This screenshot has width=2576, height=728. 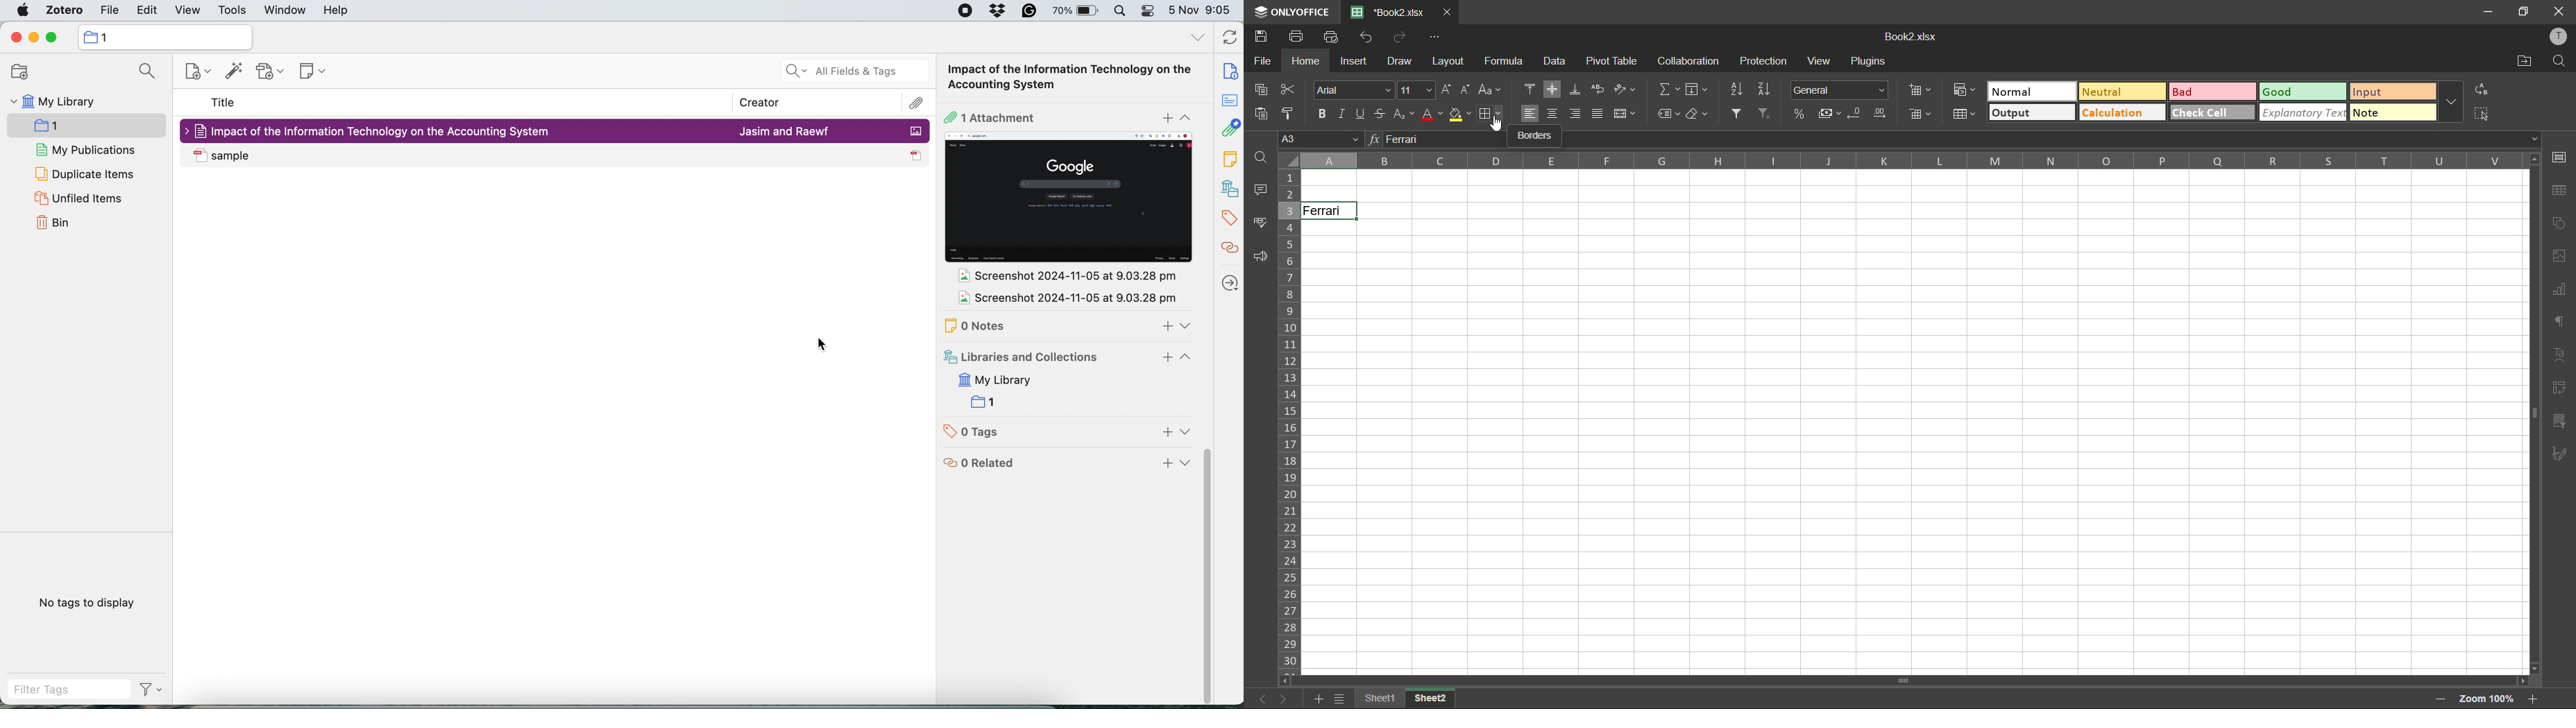 What do you see at coordinates (2559, 388) in the screenshot?
I see `pivot table` at bounding box center [2559, 388].